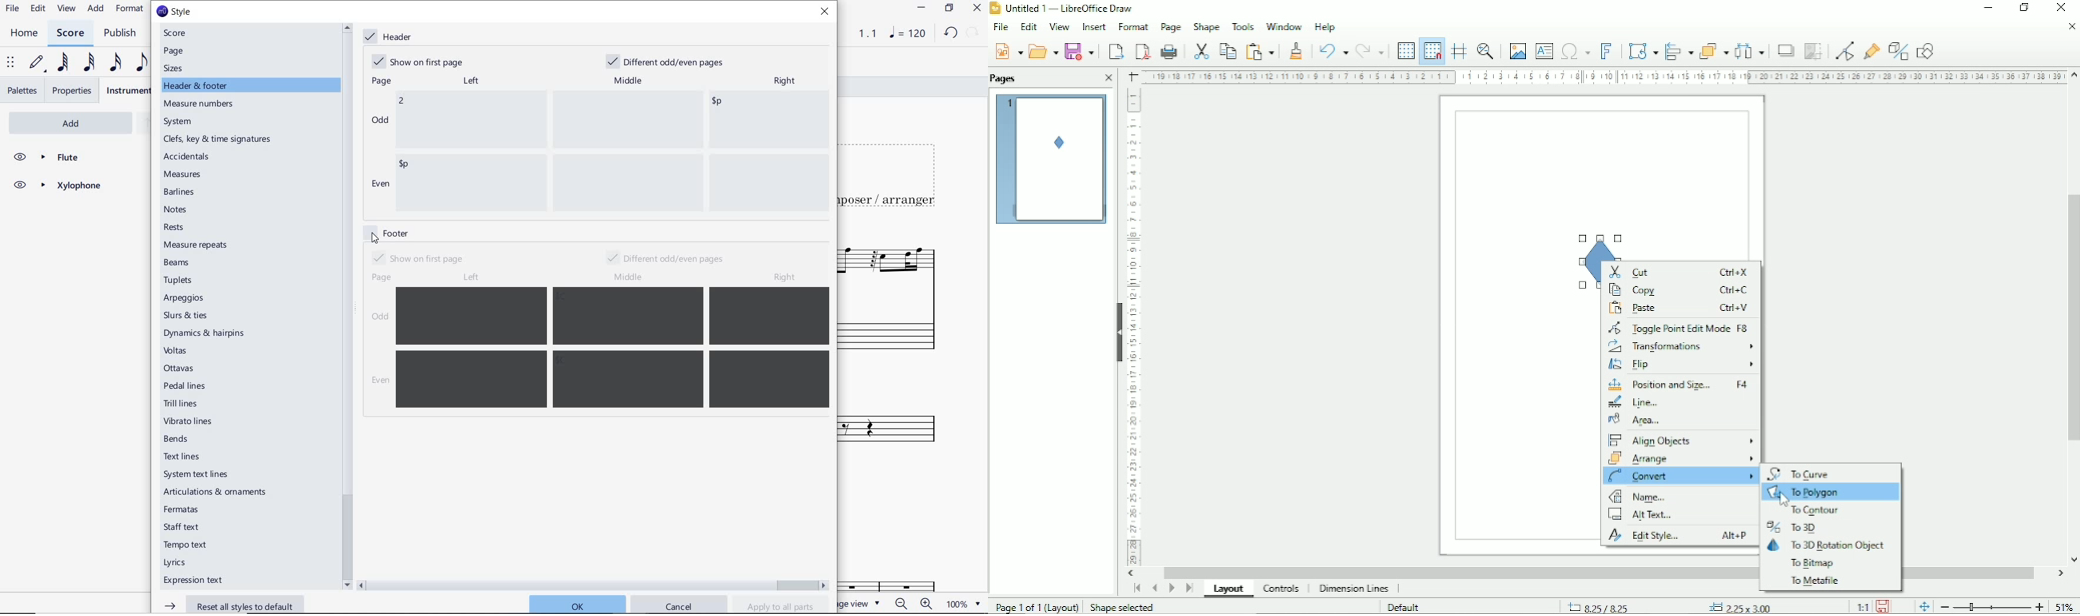 This screenshot has width=2100, height=616. What do you see at coordinates (191, 422) in the screenshot?
I see `vibrato lines` at bounding box center [191, 422].